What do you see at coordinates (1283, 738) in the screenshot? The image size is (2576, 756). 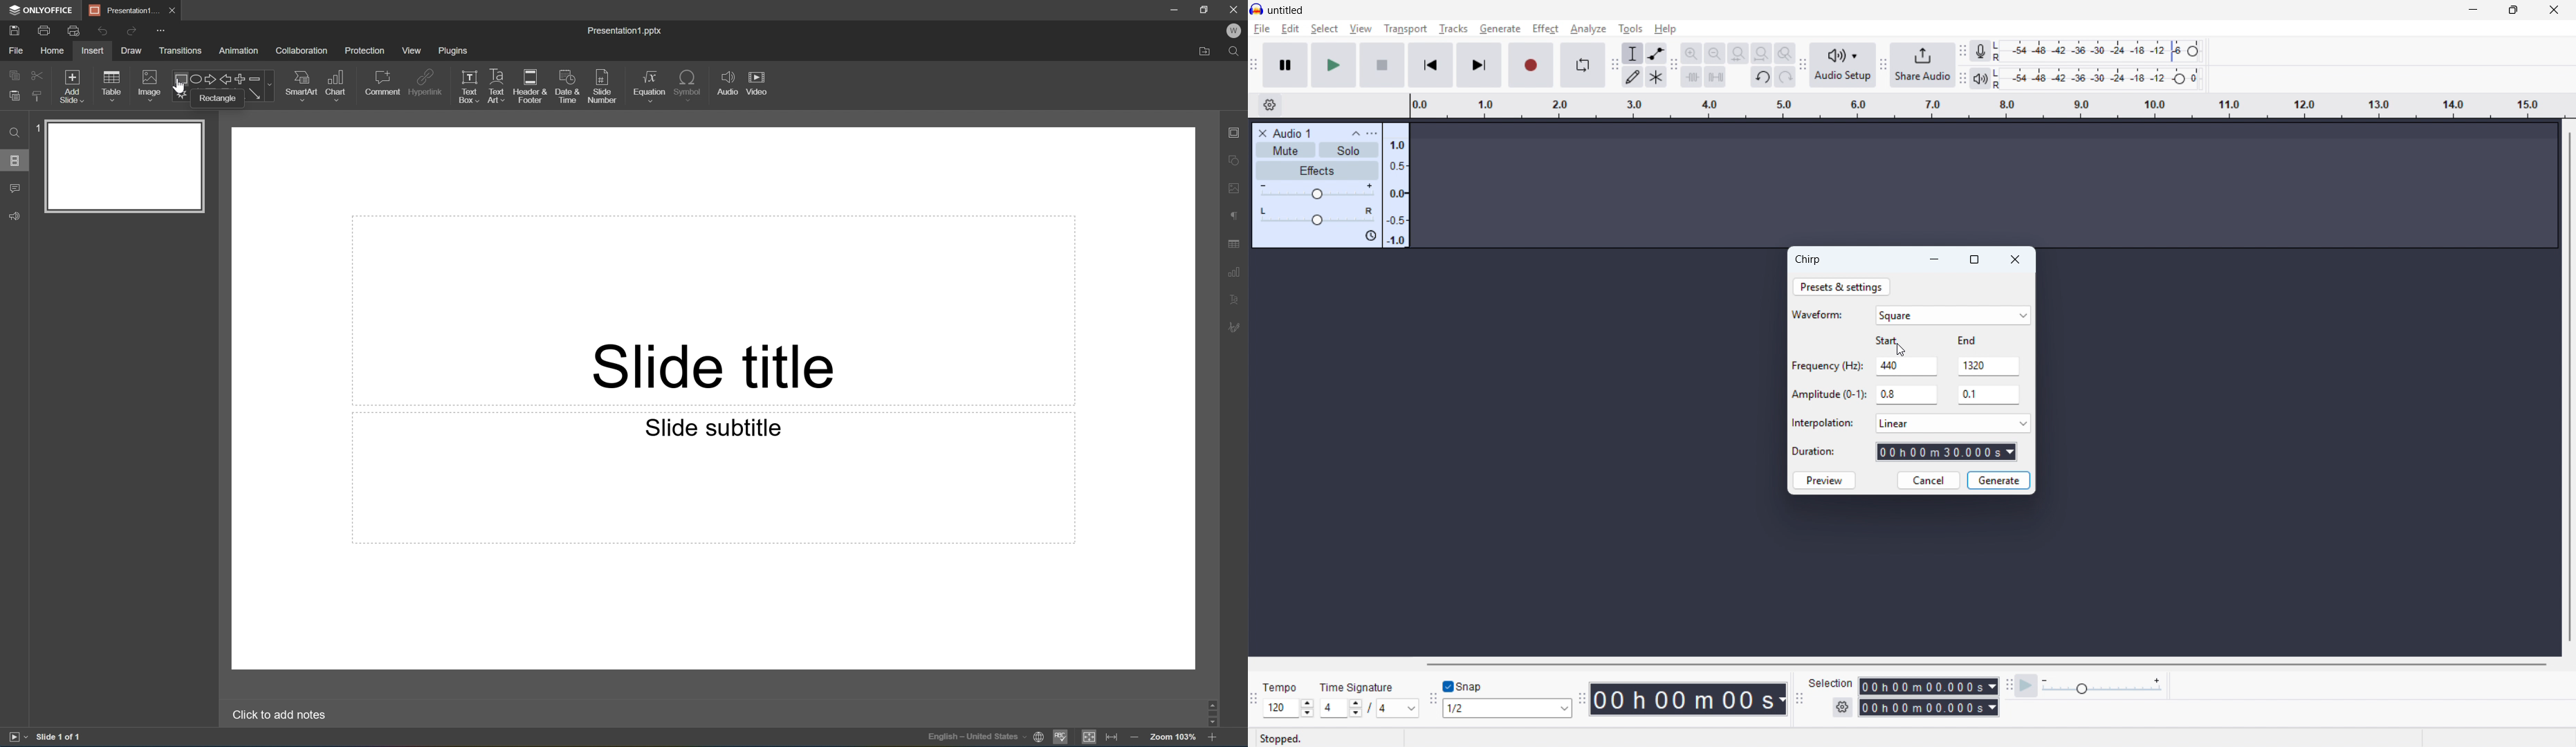 I see `Status: stopped` at bounding box center [1283, 738].